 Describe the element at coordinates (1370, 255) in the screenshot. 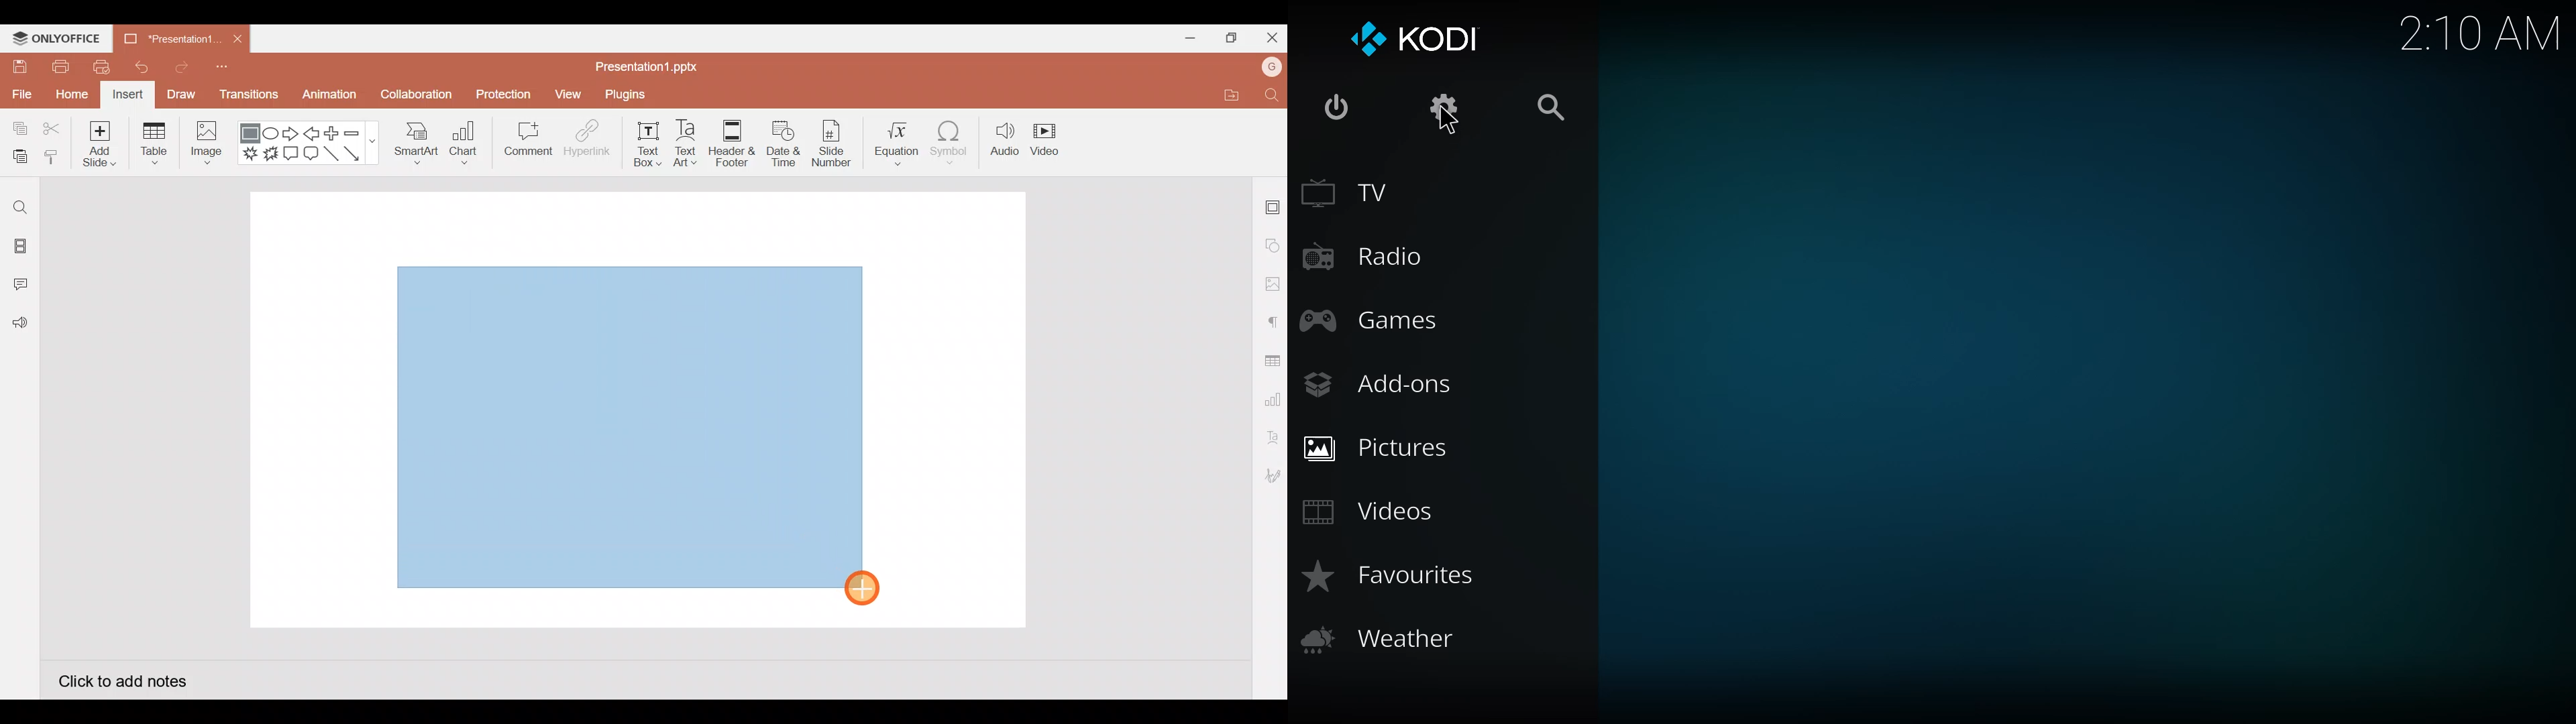

I see `radio` at that location.